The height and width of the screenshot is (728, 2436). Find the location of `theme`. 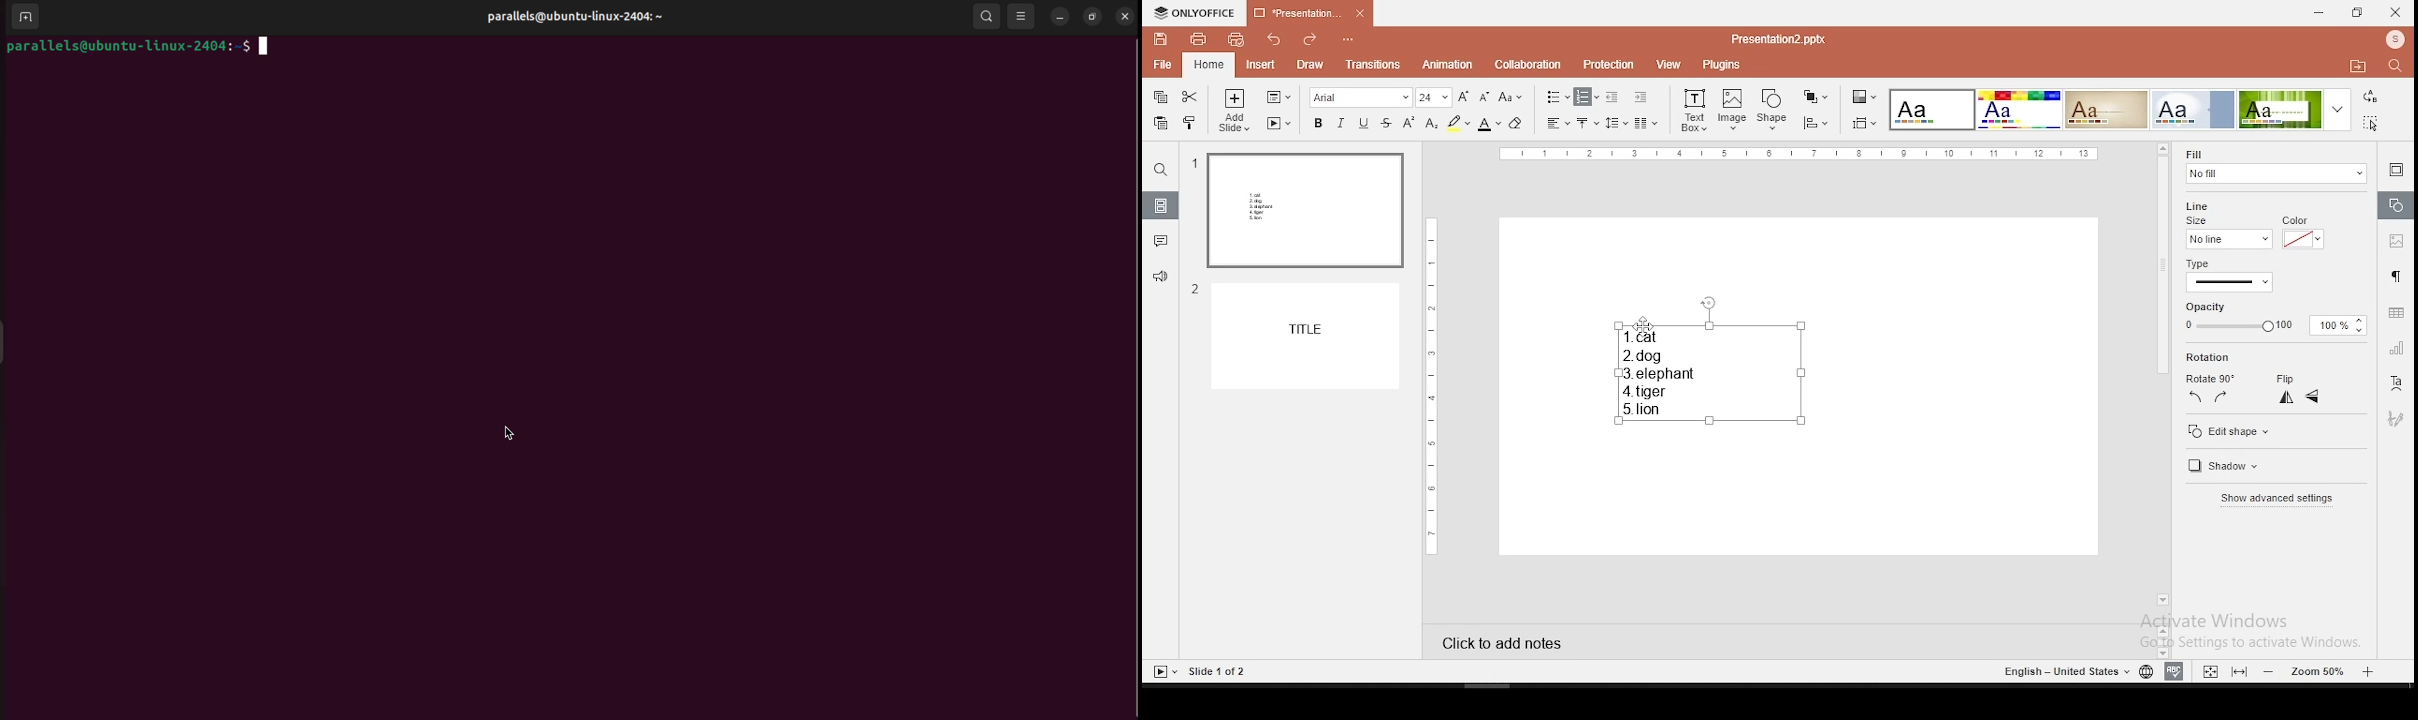

theme is located at coordinates (1933, 110).